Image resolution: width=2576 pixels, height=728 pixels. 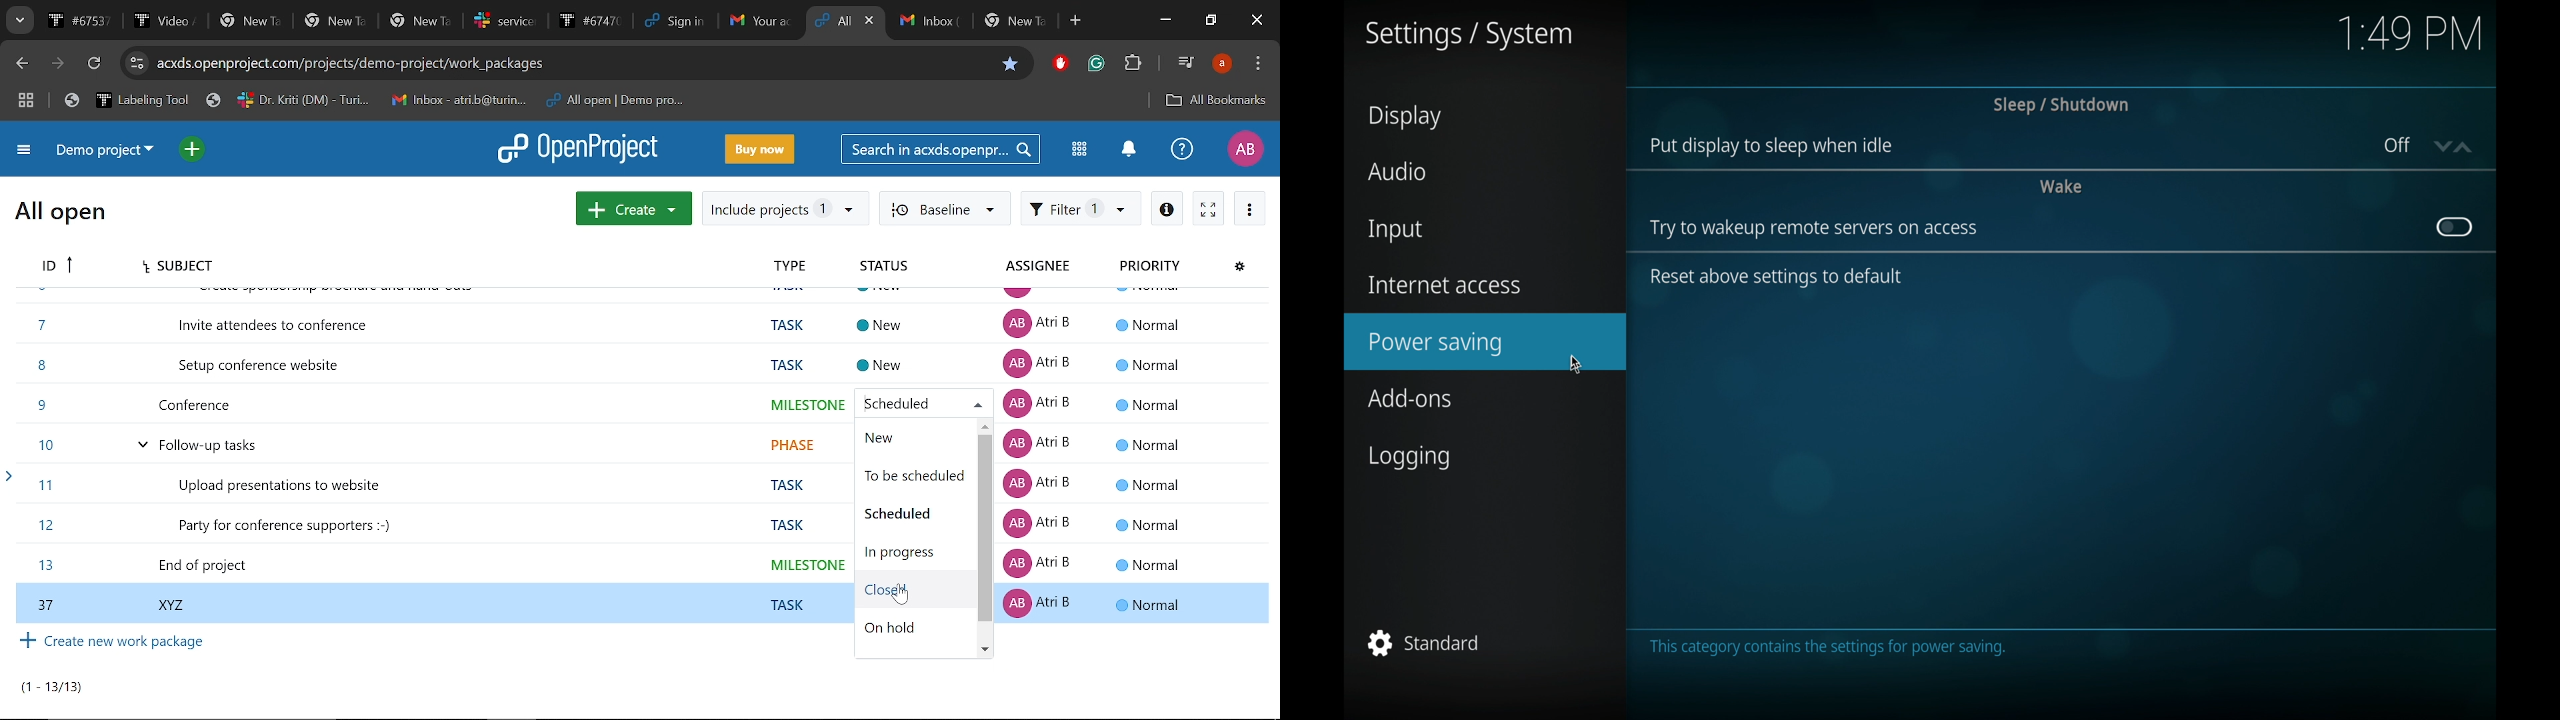 What do you see at coordinates (1397, 172) in the screenshot?
I see `audio` at bounding box center [1397, 172].